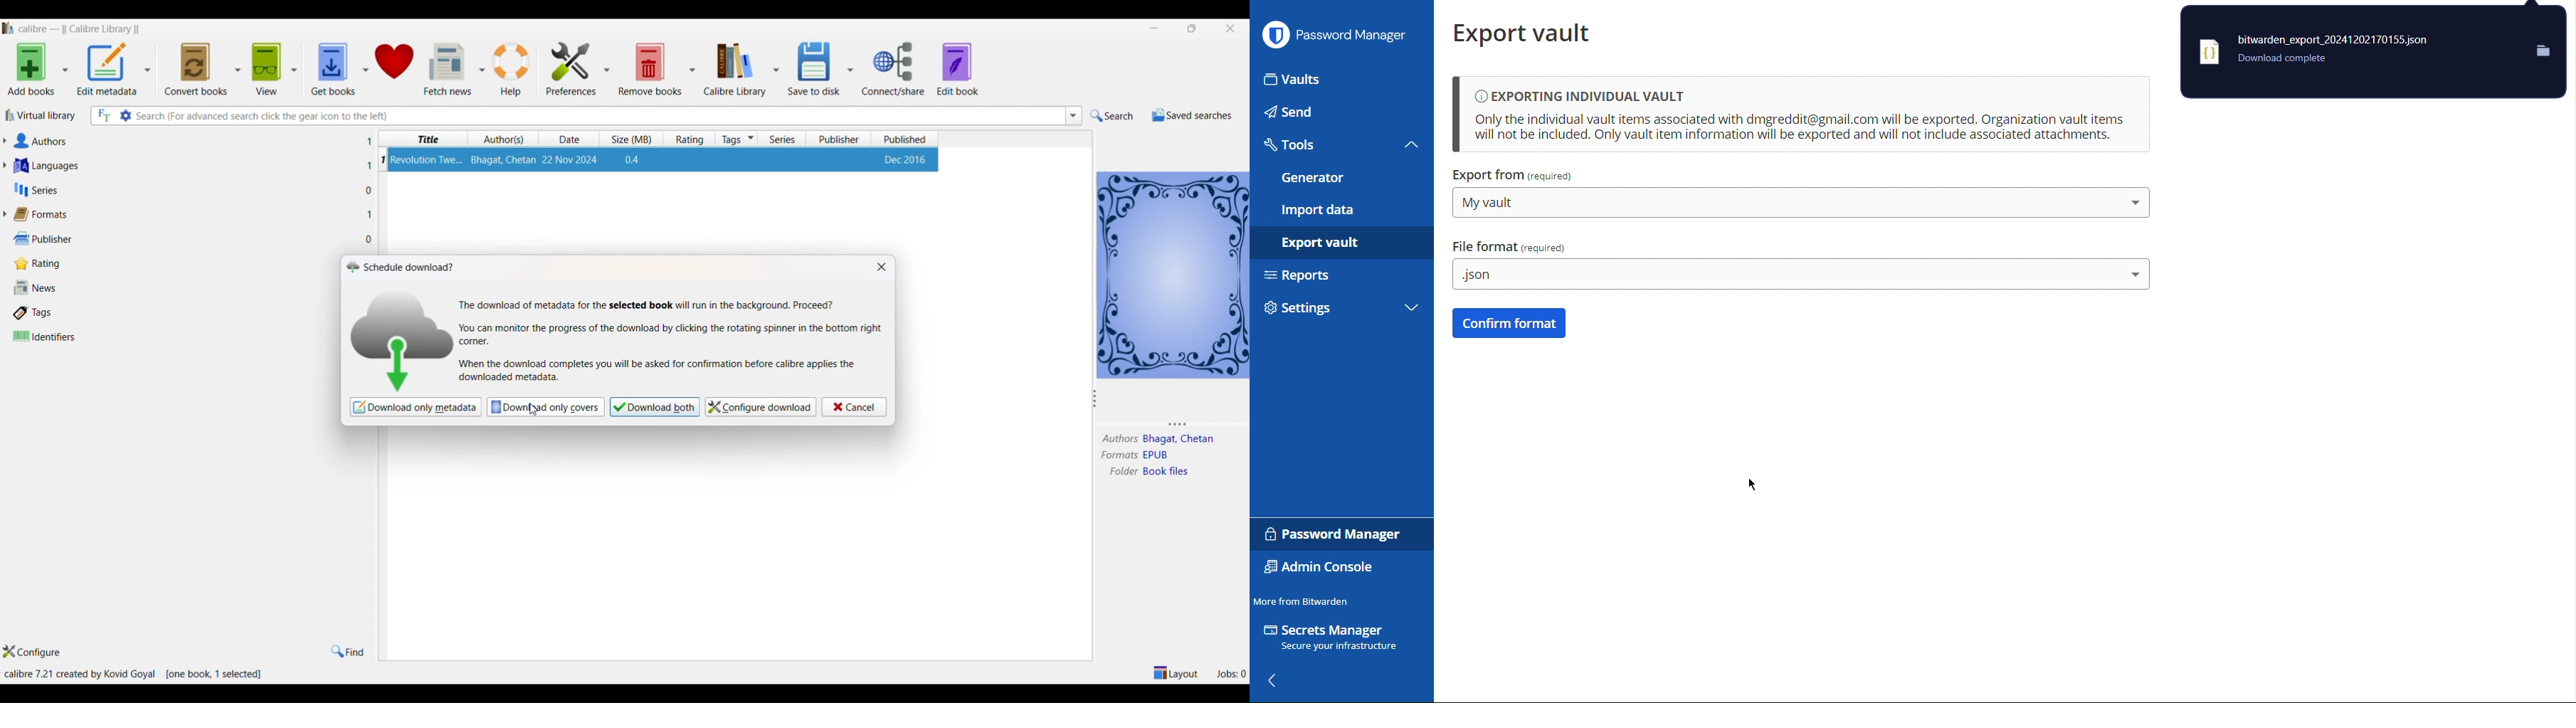 The image size is (2576, 728). I want to click on Close tools, so click(1413, 144).